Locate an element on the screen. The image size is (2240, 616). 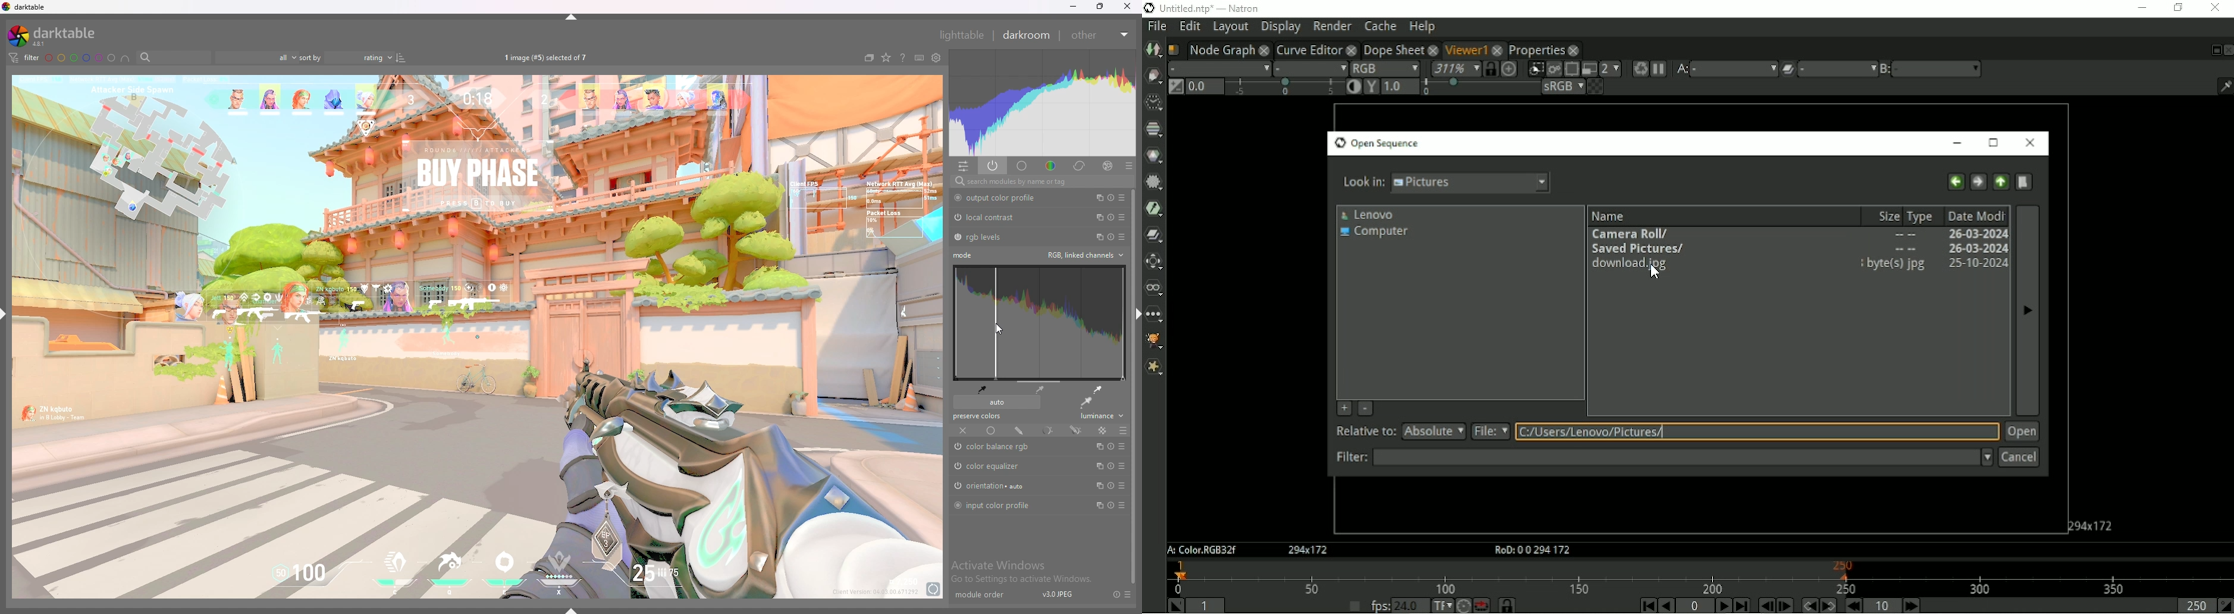
mode is located at coordinates (964, 255).